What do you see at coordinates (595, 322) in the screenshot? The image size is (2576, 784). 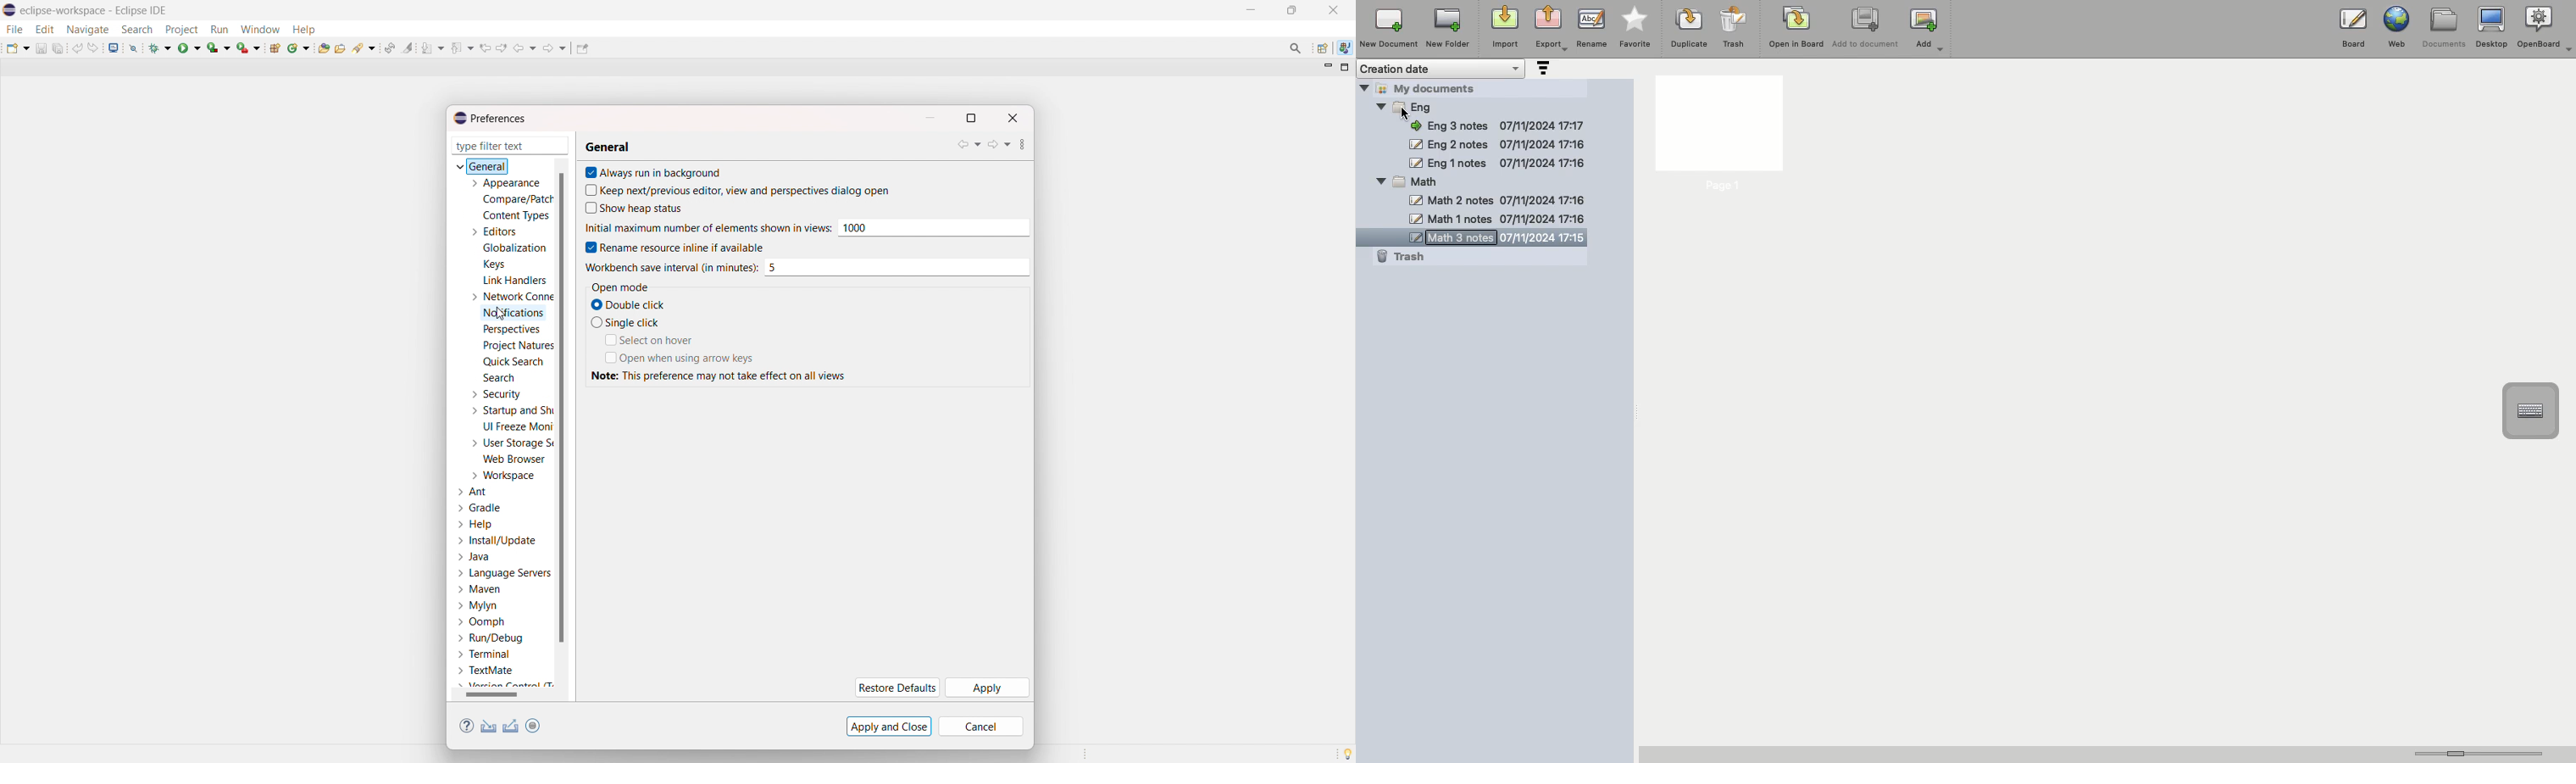 I see `Checkbox` at bounding box center [595, 322].